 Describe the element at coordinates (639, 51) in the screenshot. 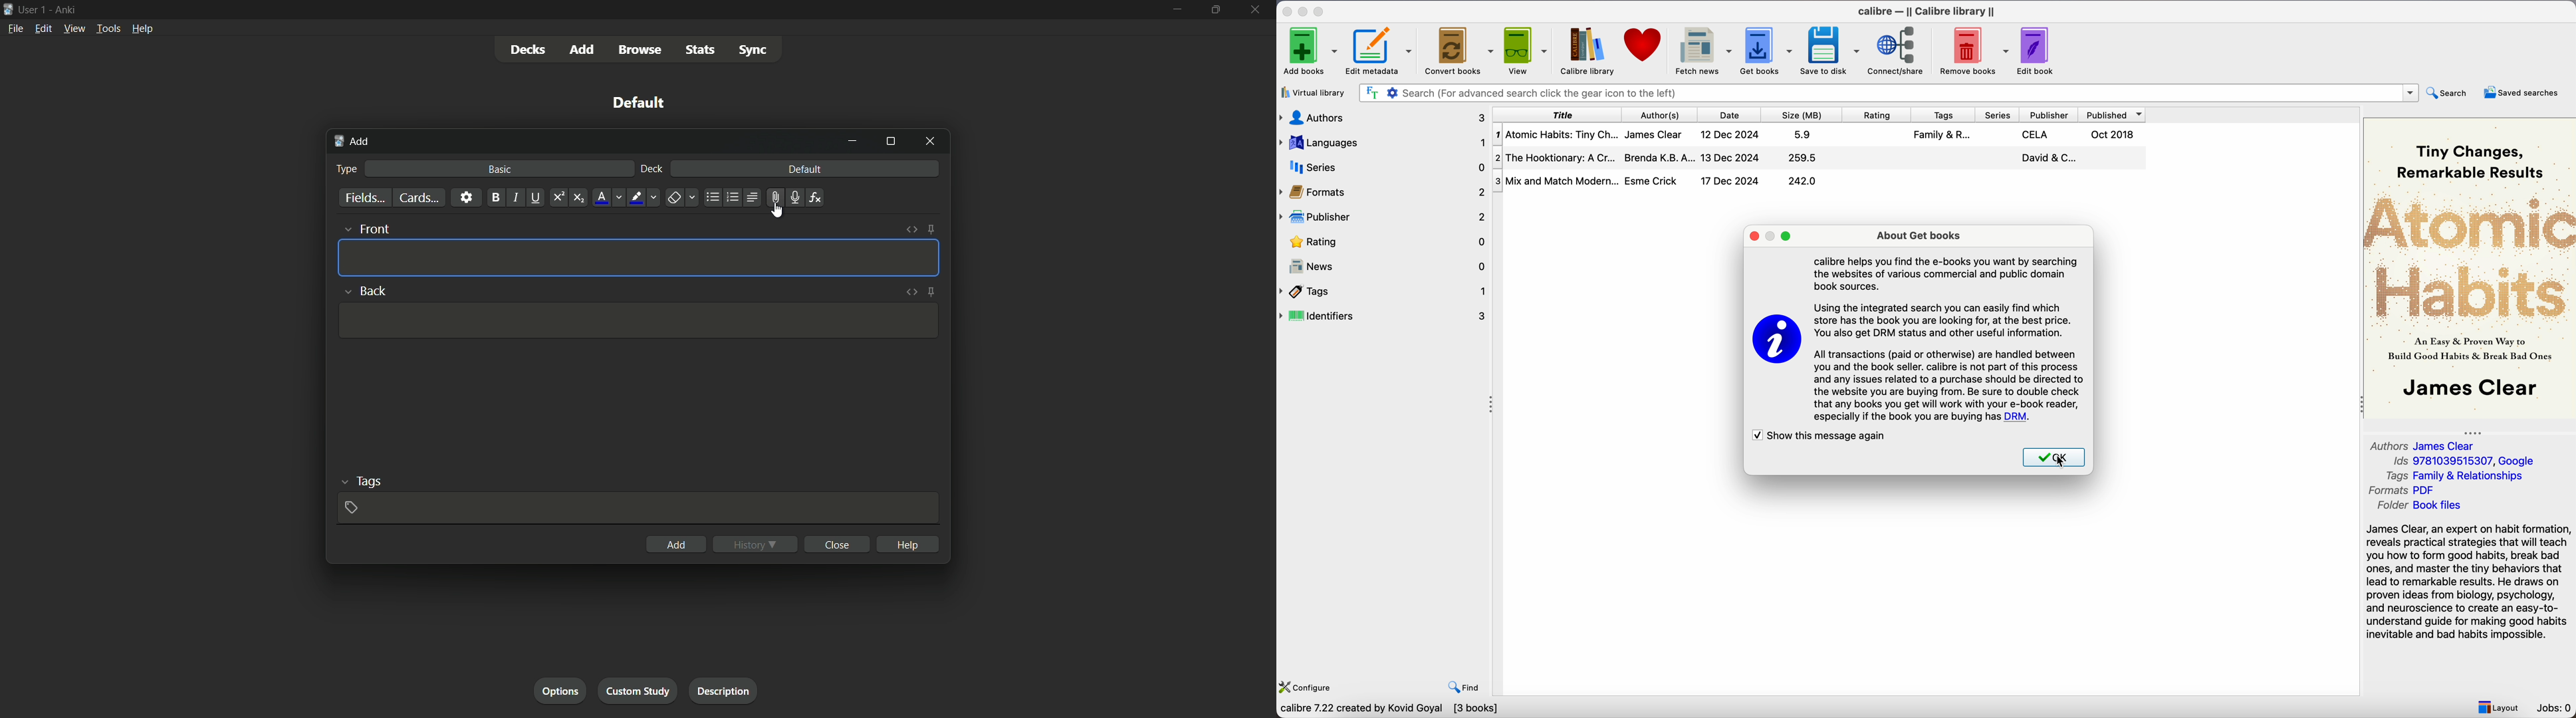

I see `browse` at that location.